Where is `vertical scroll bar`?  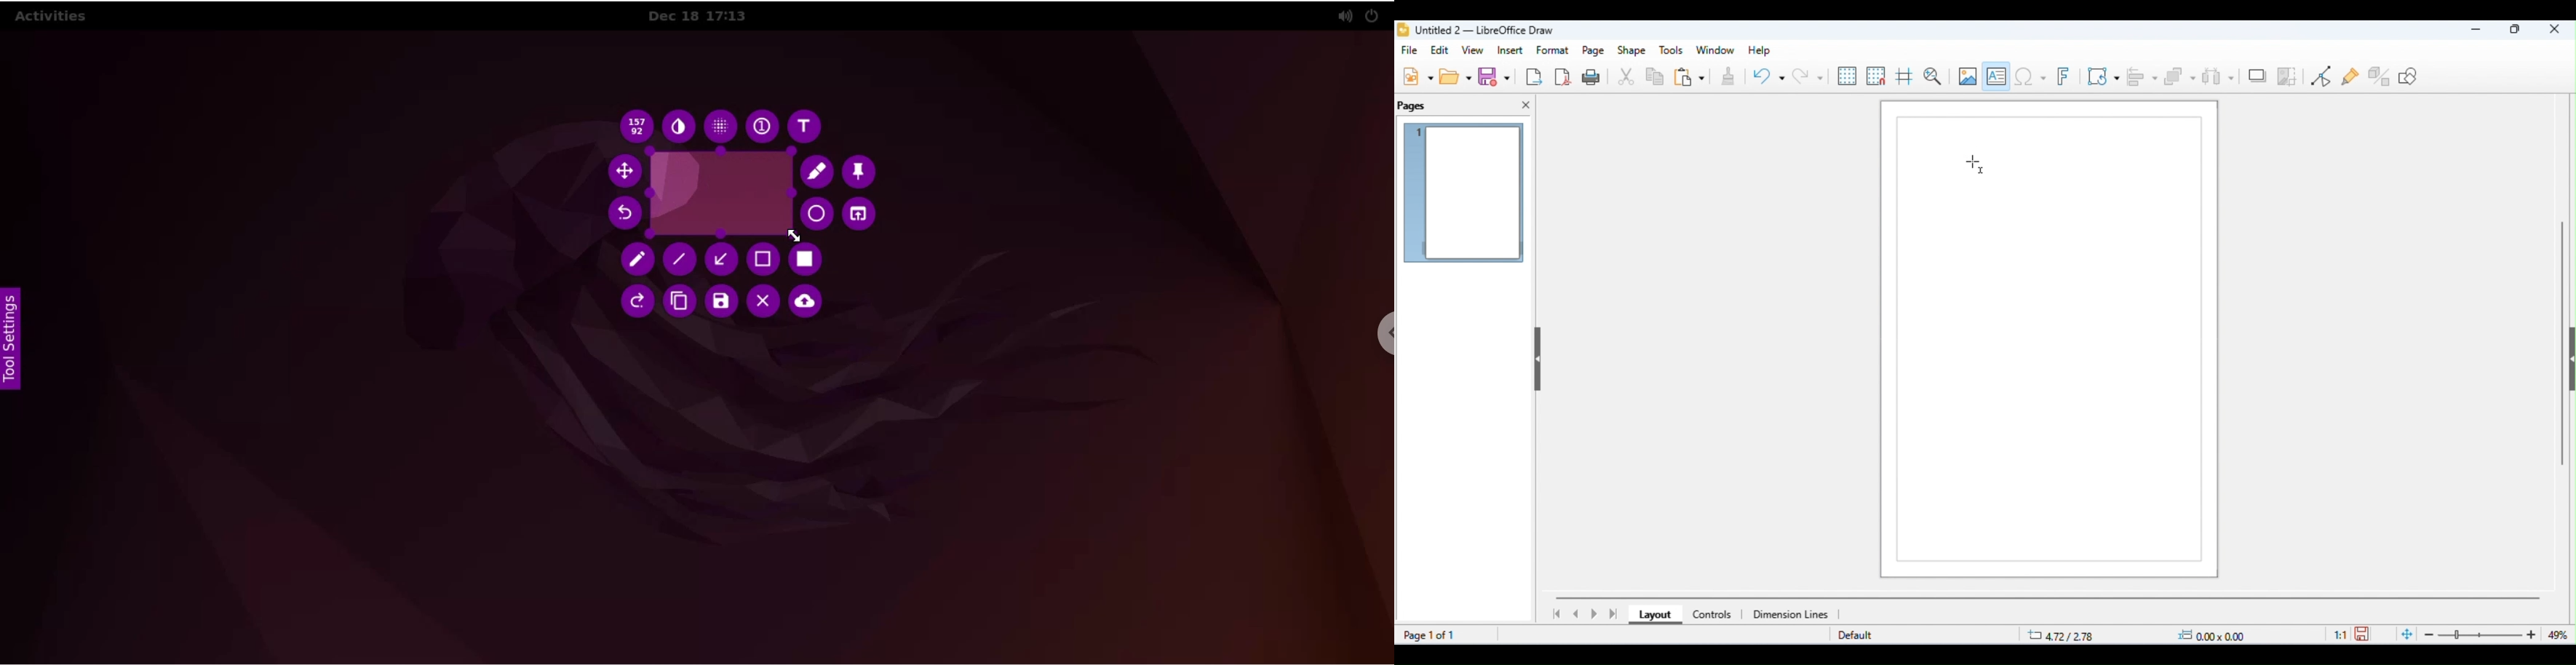
vertical scroll bar is located at coordinates (2563, 339).